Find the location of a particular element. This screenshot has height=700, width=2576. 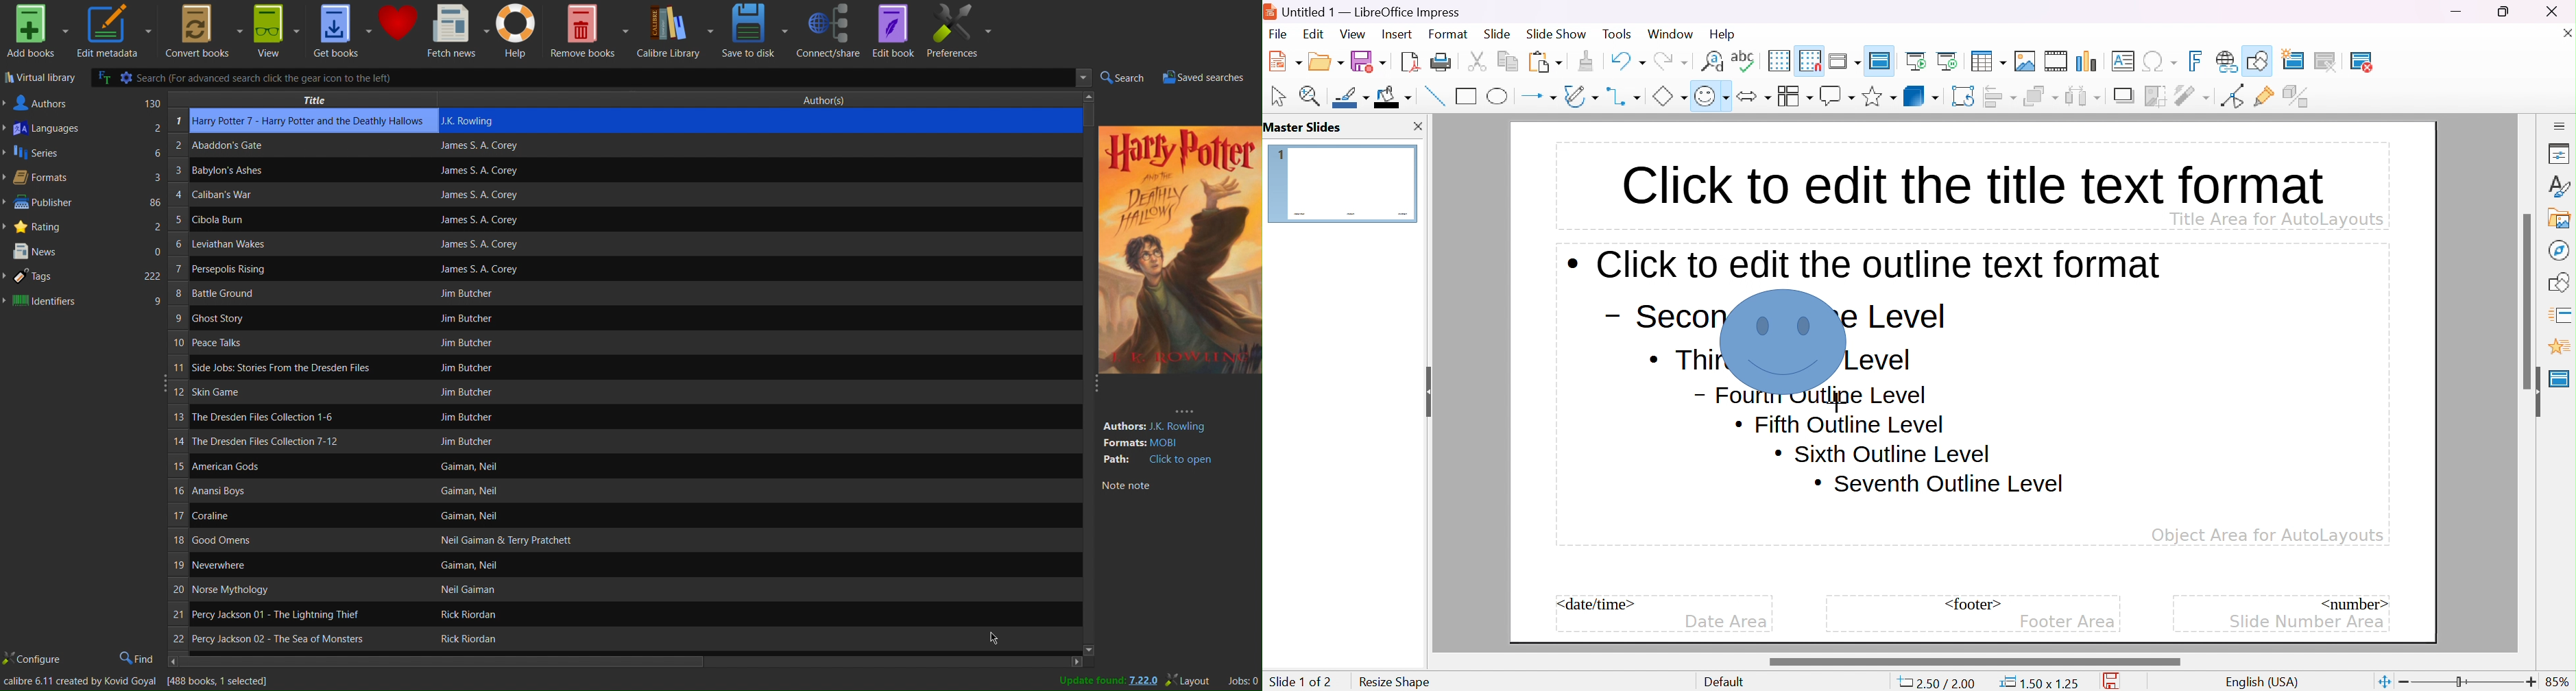

show gluepoint functions is located at coordinates (2264, 97).